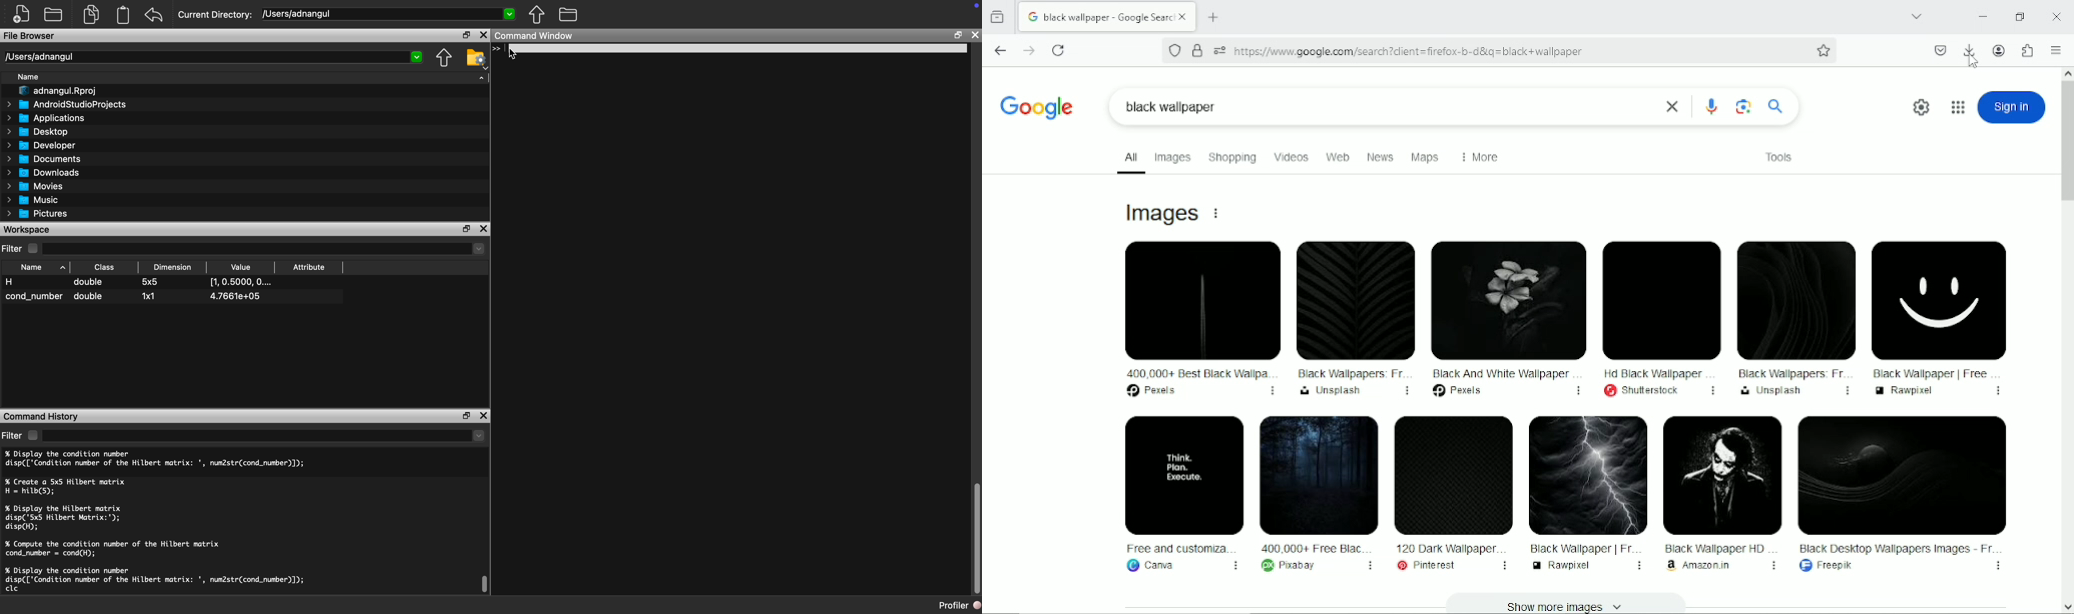 The image size is (2100, 616). Describe the element at coordinates (1720, 493) in the screenshot. I see `Black Wallpaper HD` at that location.